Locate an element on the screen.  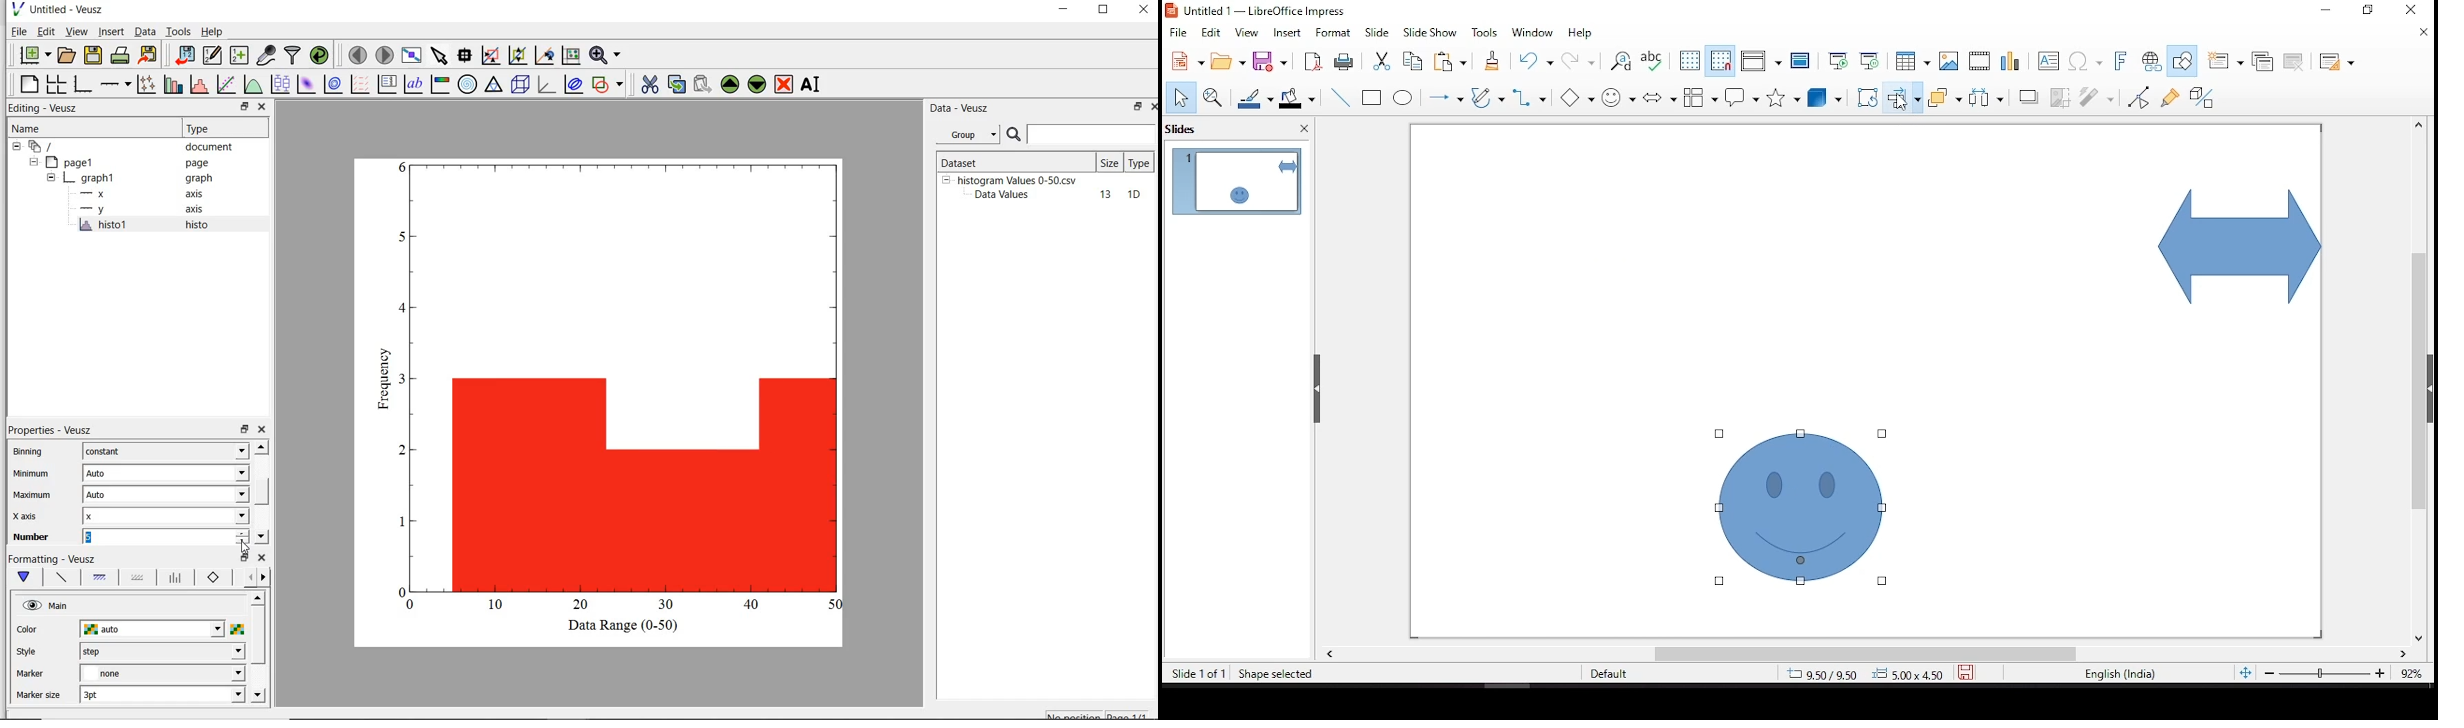
plot a vector field is located at coordinates (361, 84).